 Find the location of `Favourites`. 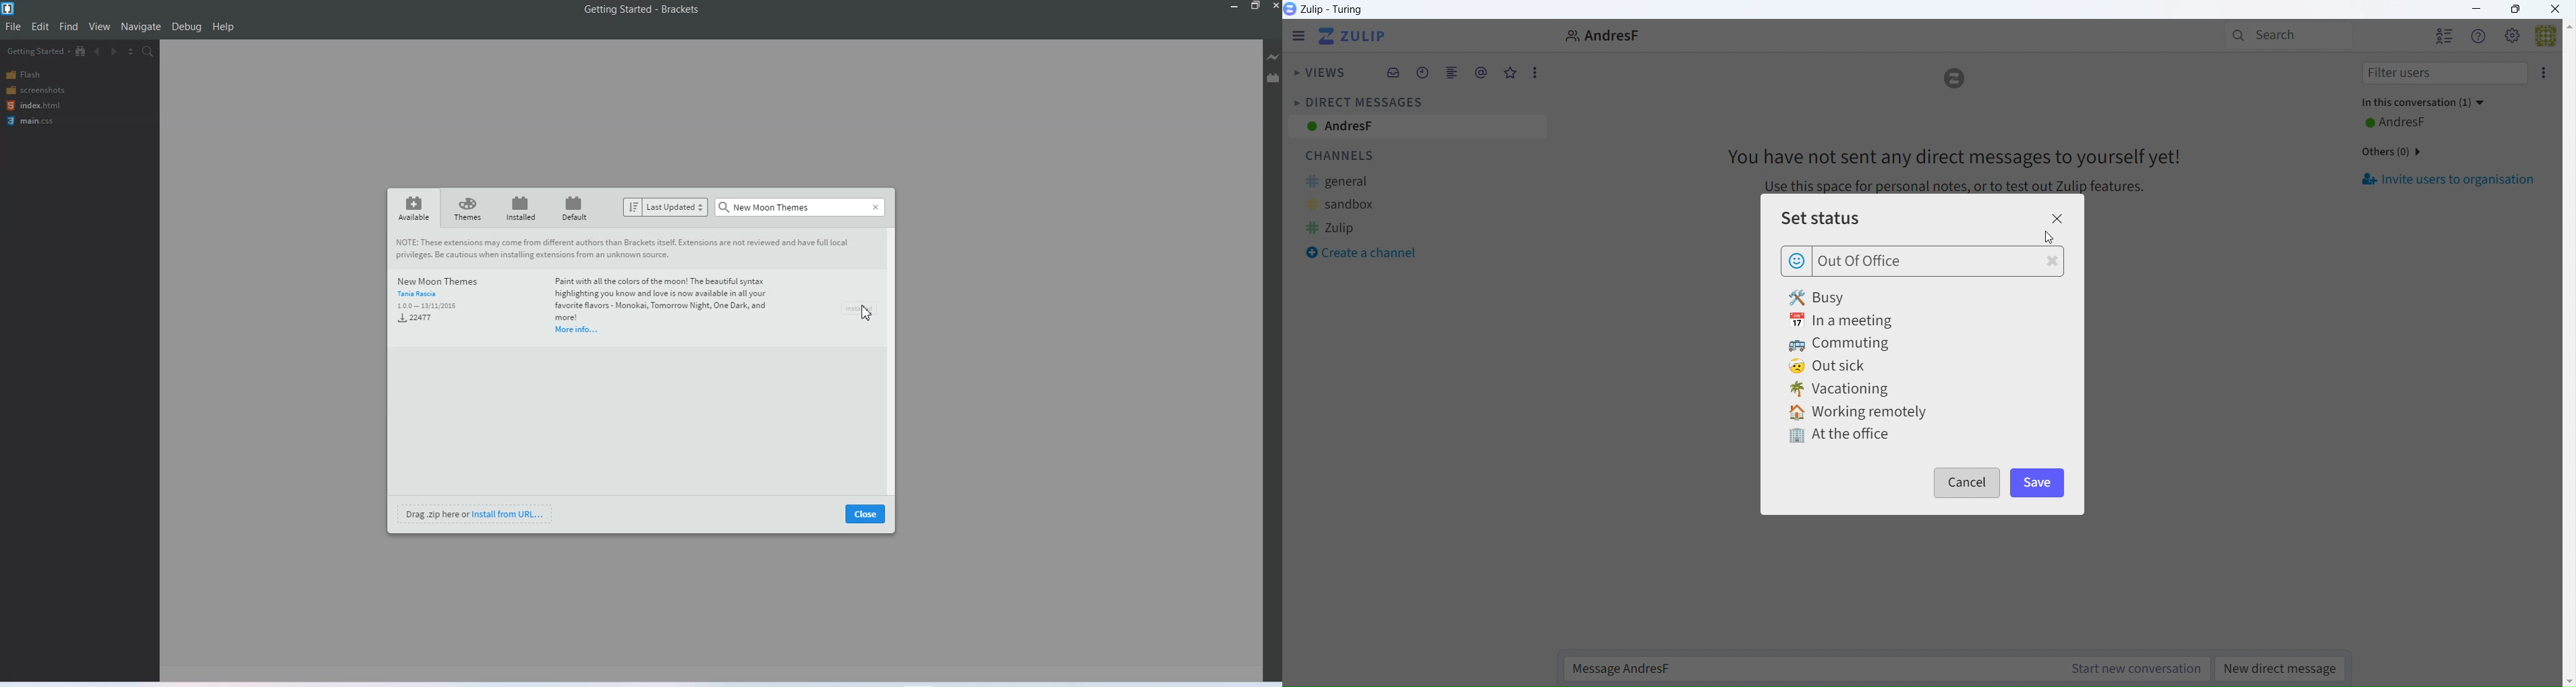

Favourites is located at coordinates (1510, 74).